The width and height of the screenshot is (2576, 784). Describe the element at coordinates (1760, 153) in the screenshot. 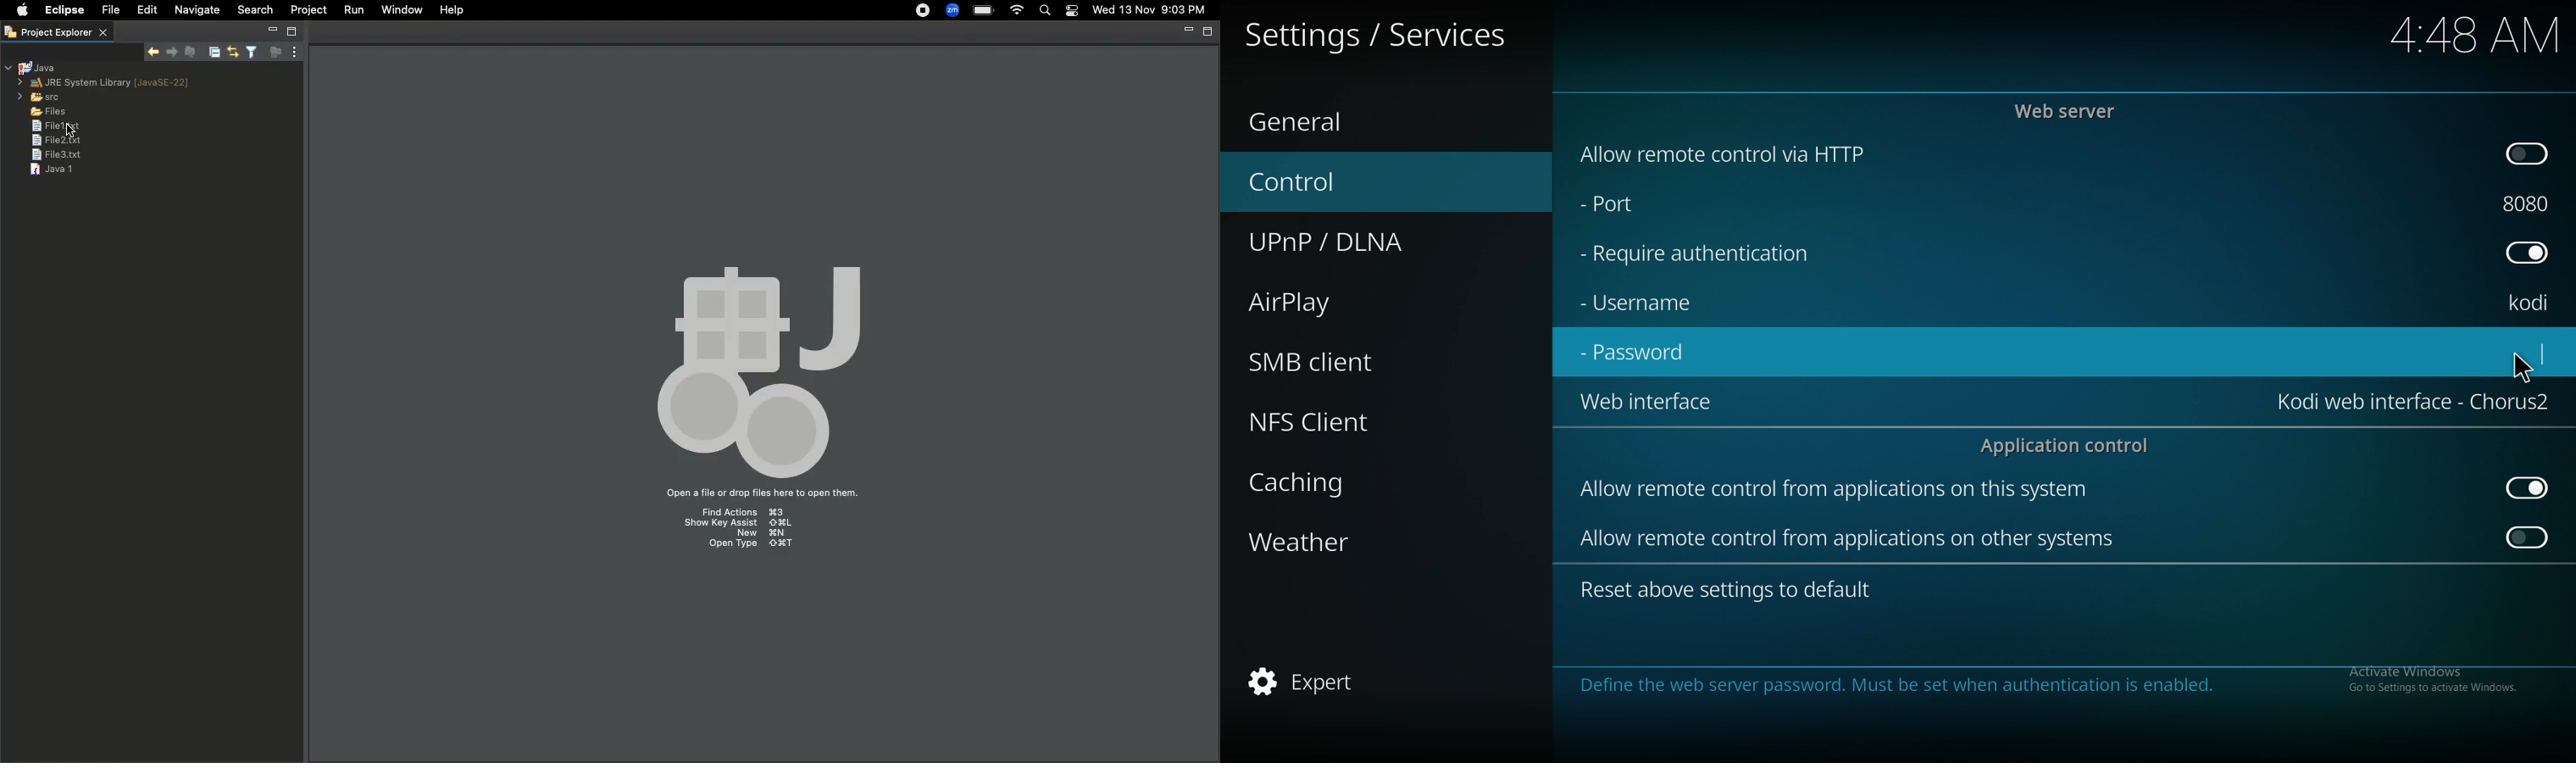

I see `allow remote control via http` at that location.